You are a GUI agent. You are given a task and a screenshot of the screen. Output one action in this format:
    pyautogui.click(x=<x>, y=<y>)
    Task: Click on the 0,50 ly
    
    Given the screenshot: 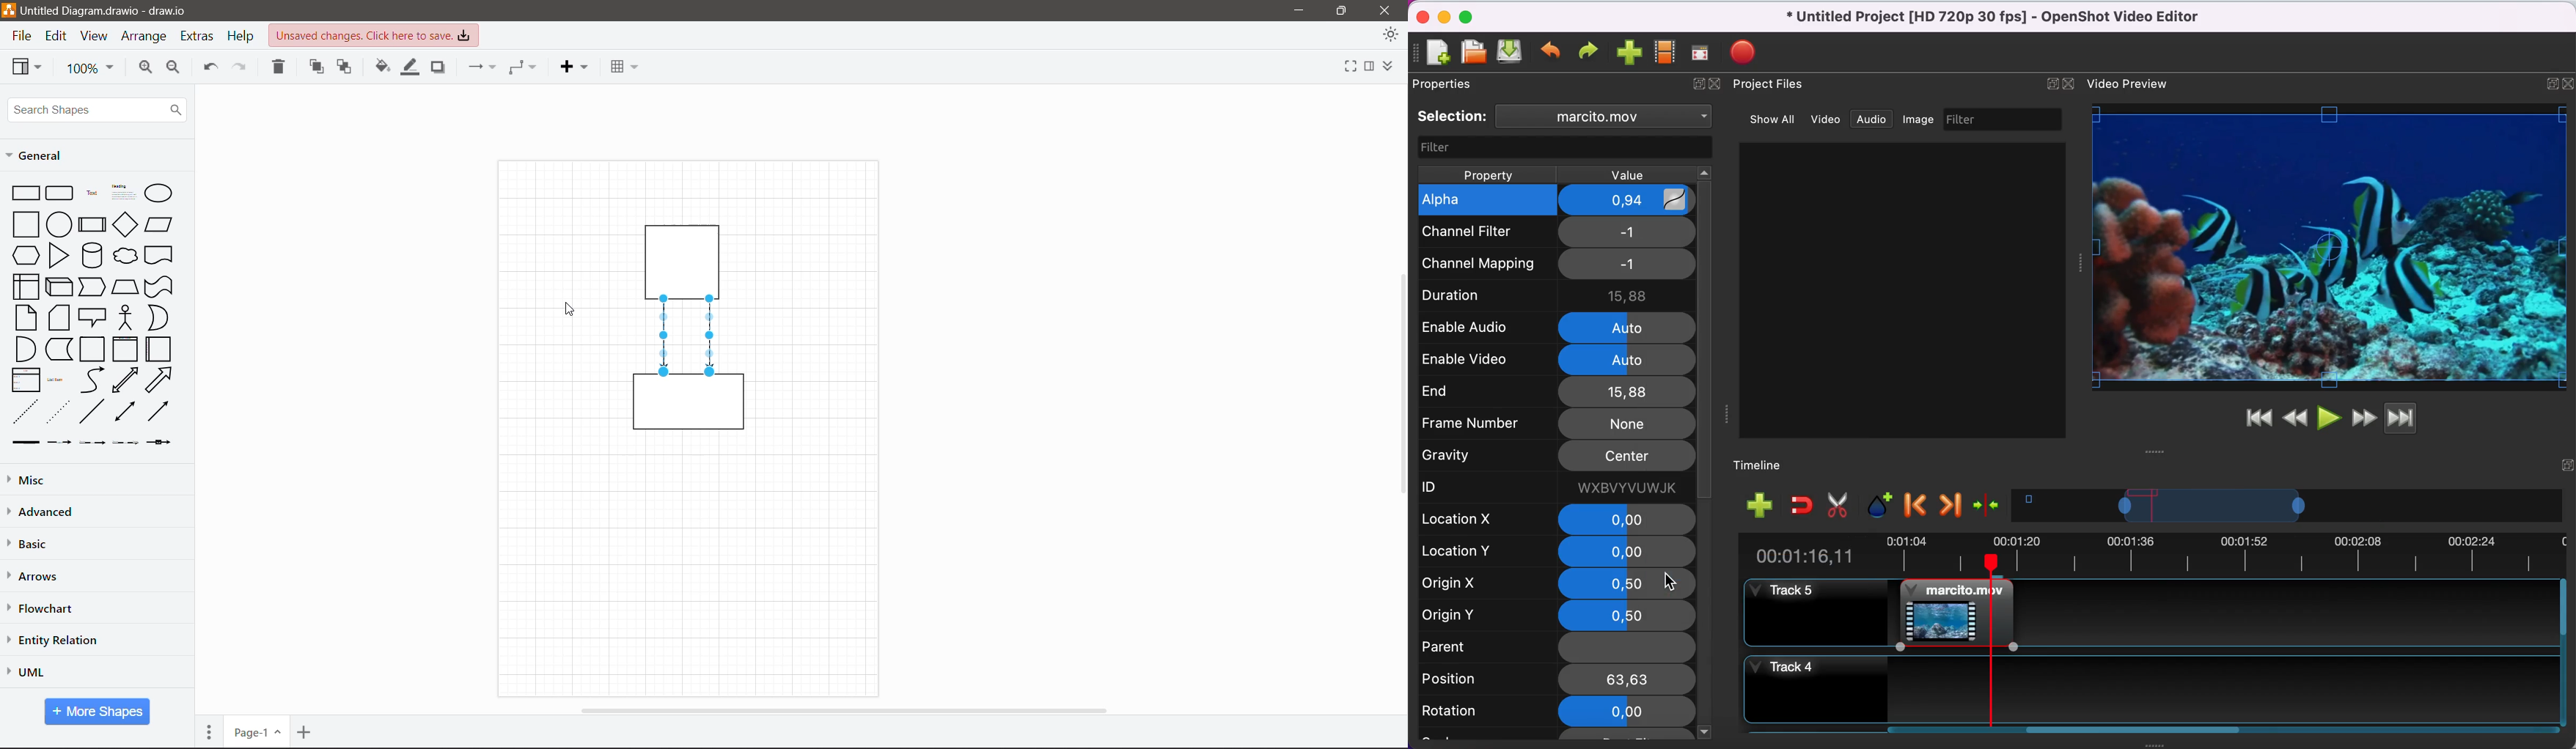 What is the action you would take?
    pyautogui.click(x=1625, y=586)
    